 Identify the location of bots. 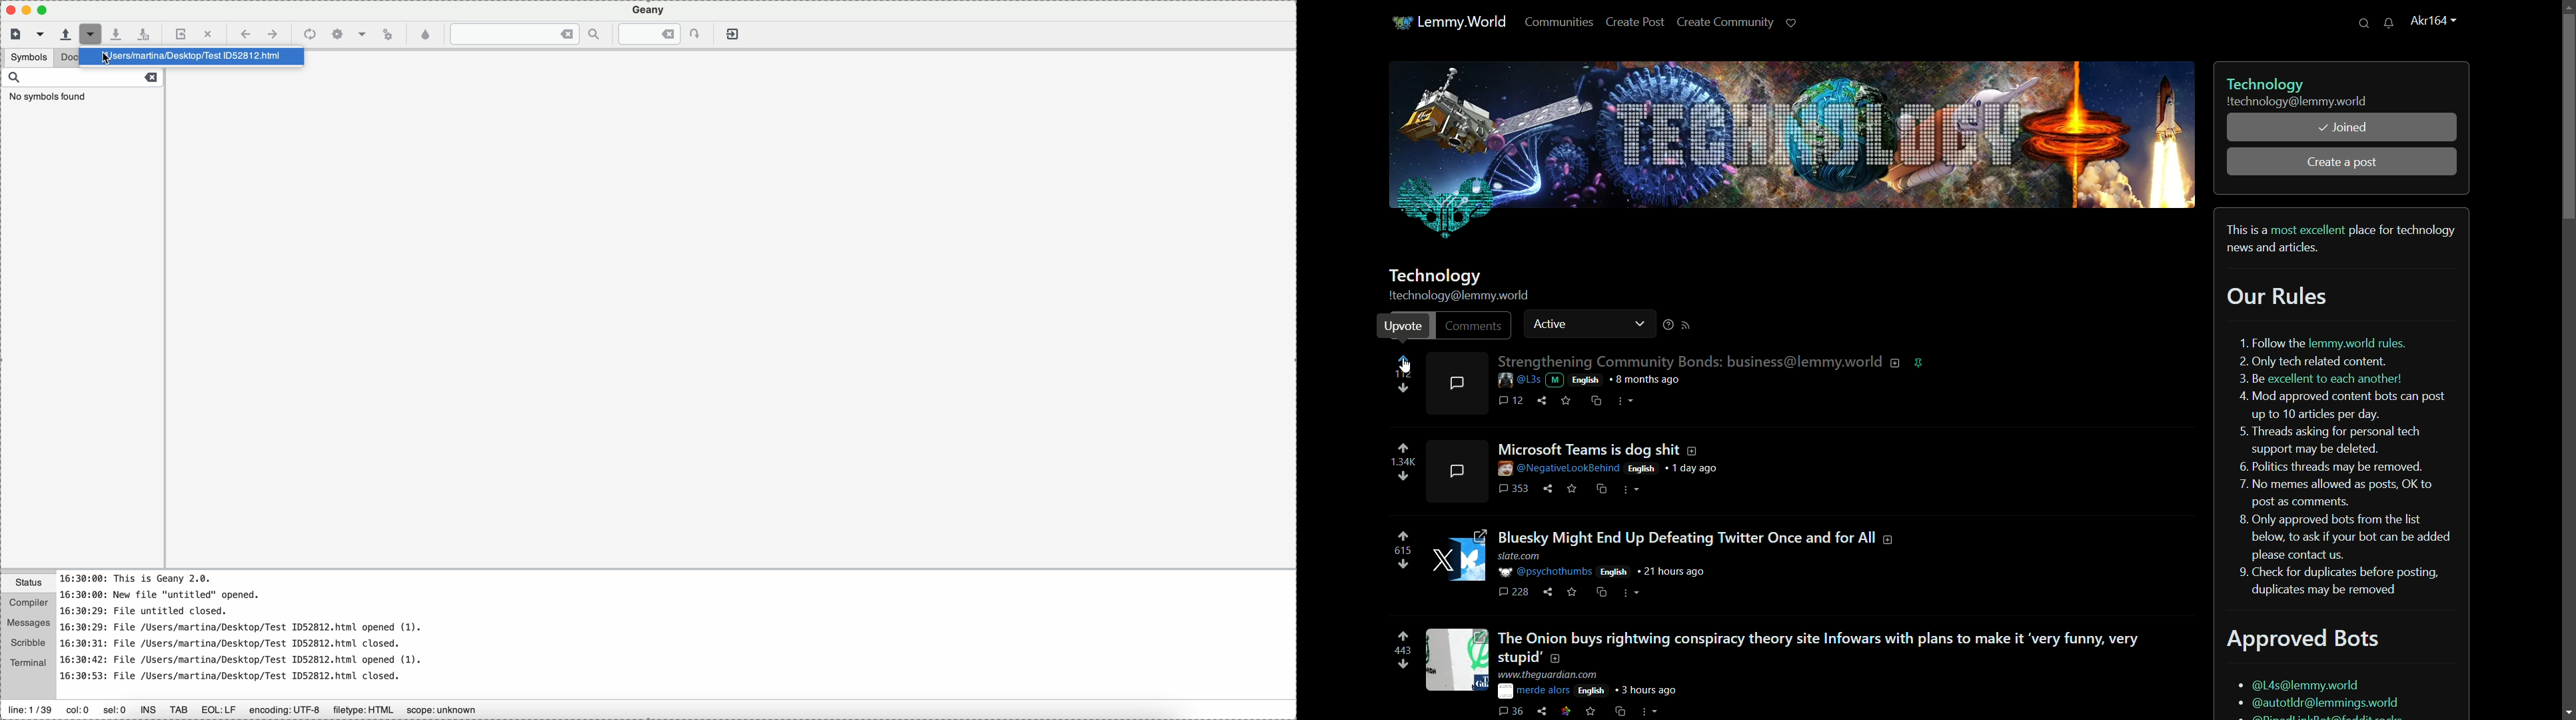
(2315, 698).